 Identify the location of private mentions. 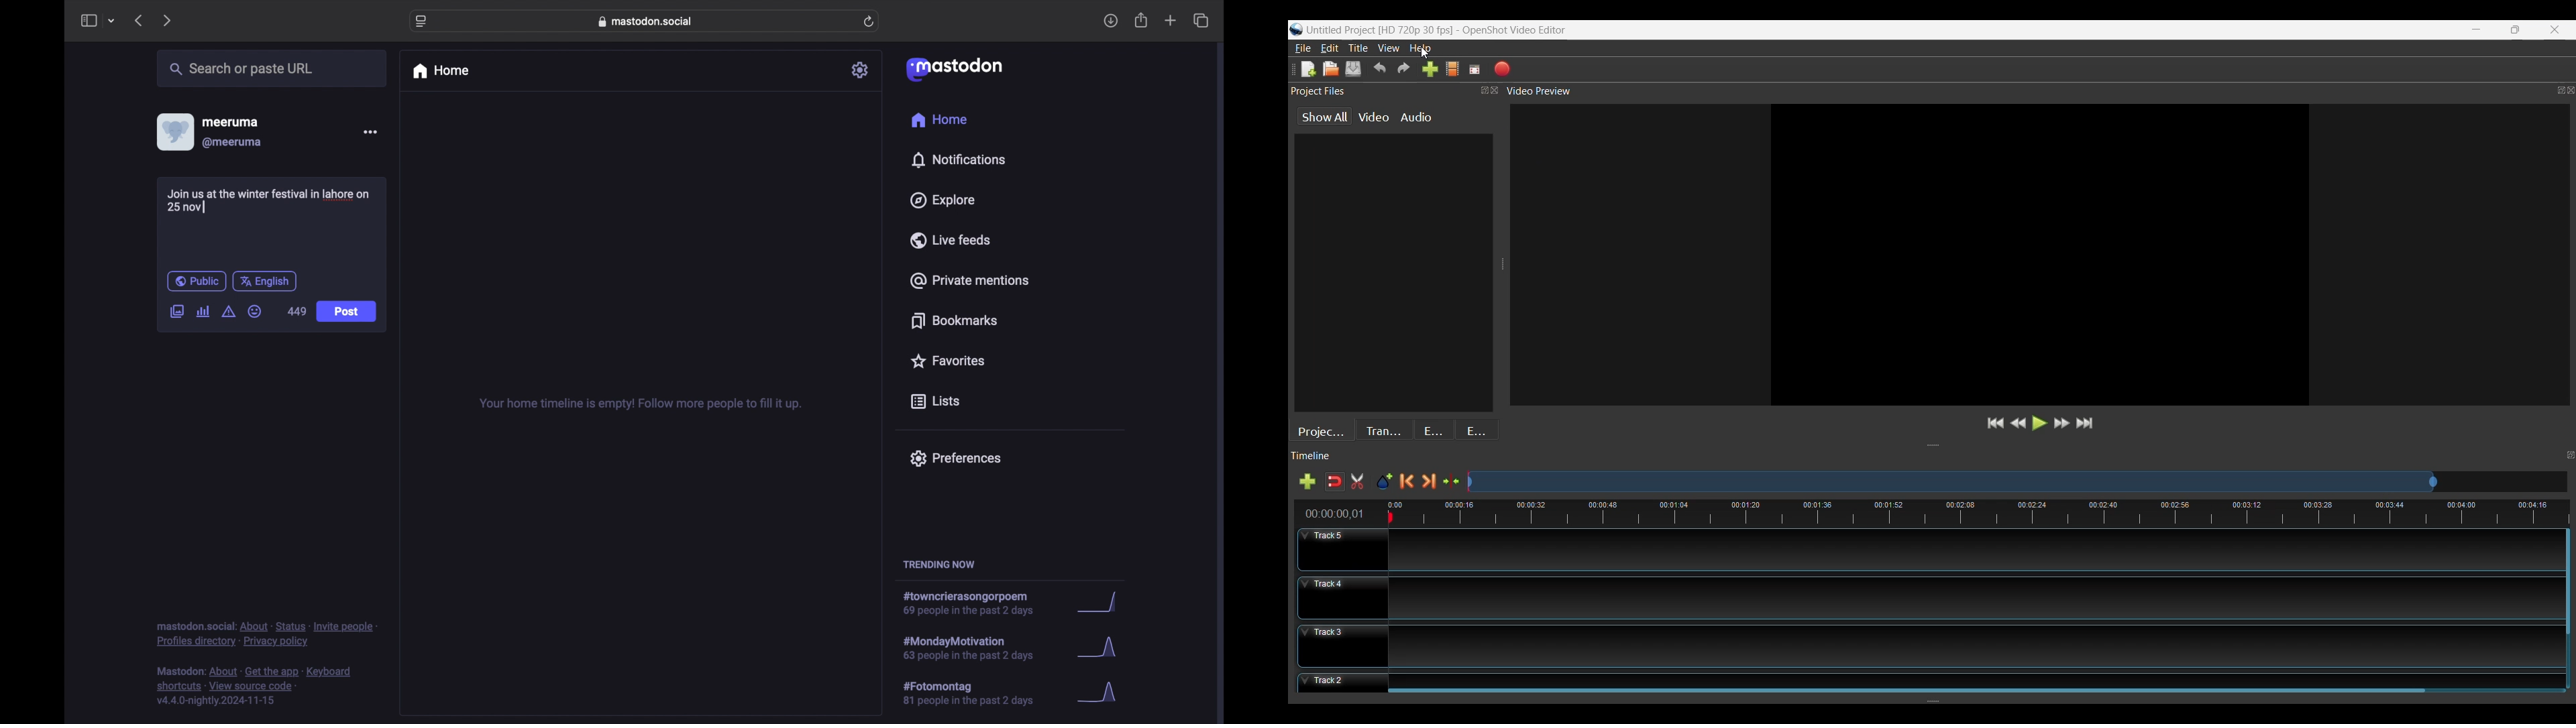
(970, 280).